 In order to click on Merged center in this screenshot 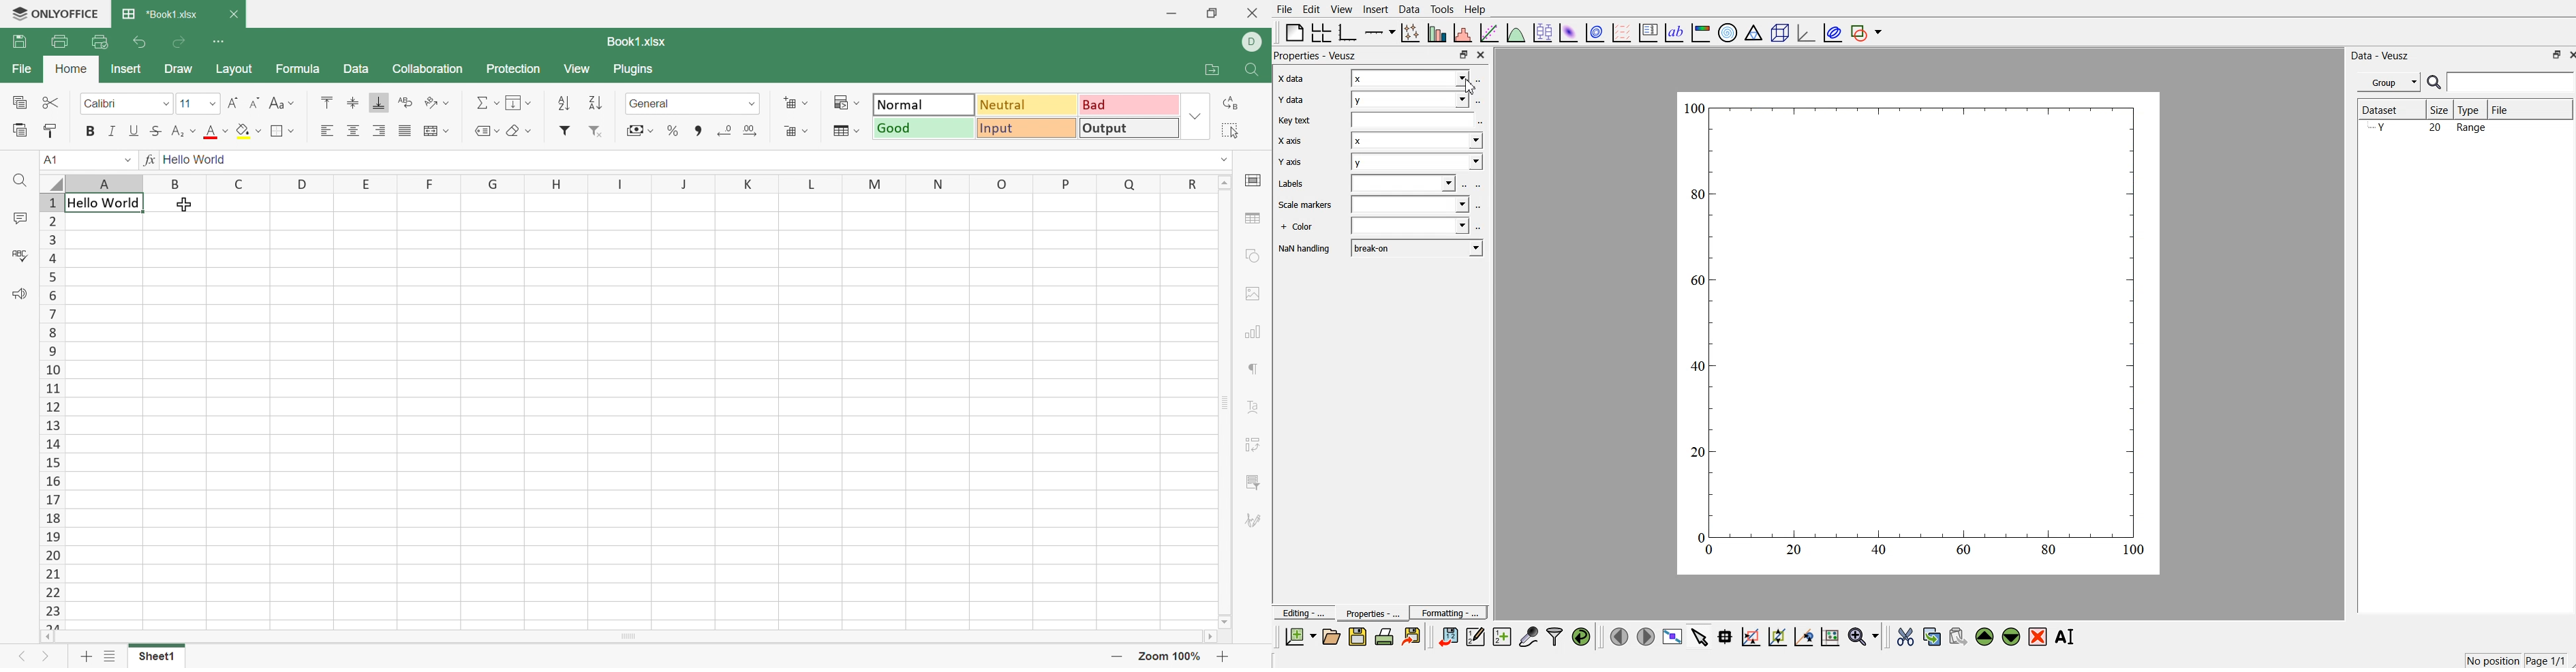, I will do `click(437, 129)`.